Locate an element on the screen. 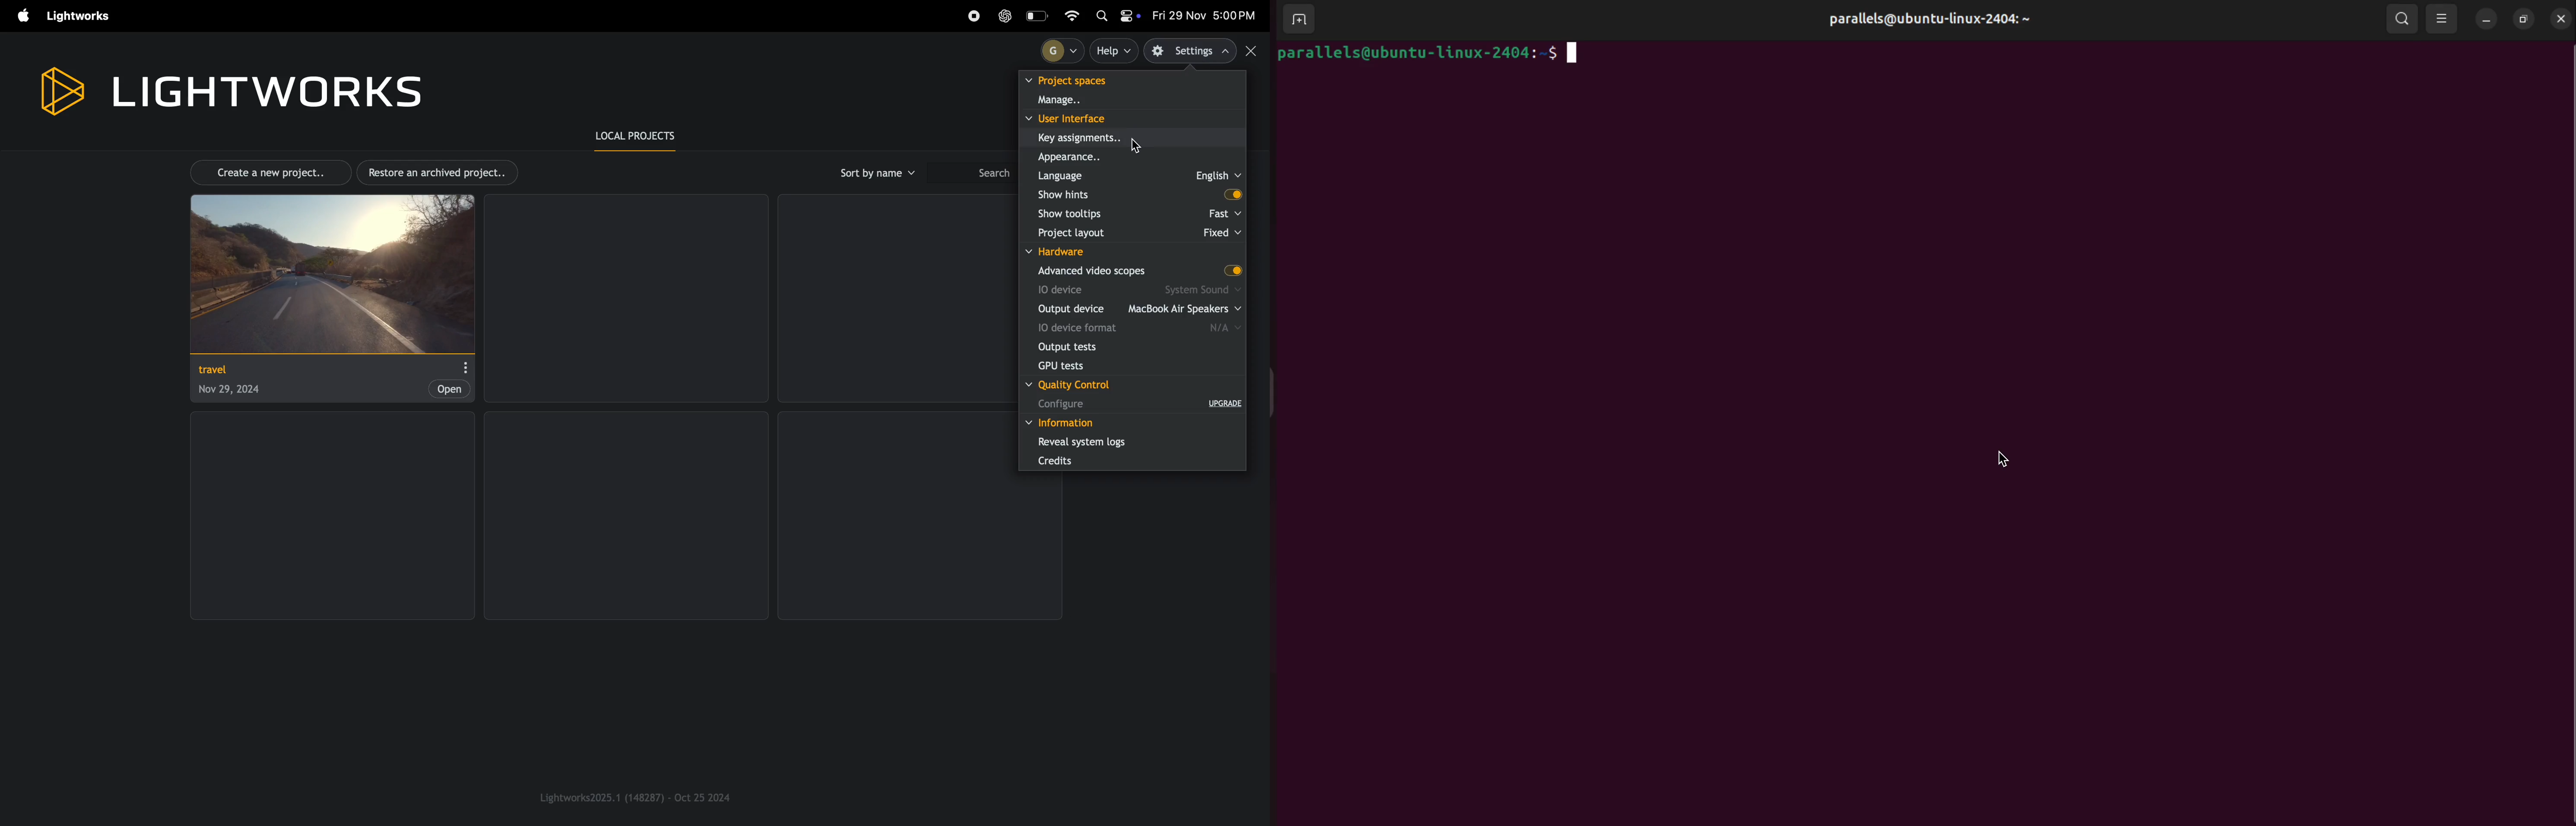 The image size is (2576, 840). date and time is located at coordinates (1206, 16).